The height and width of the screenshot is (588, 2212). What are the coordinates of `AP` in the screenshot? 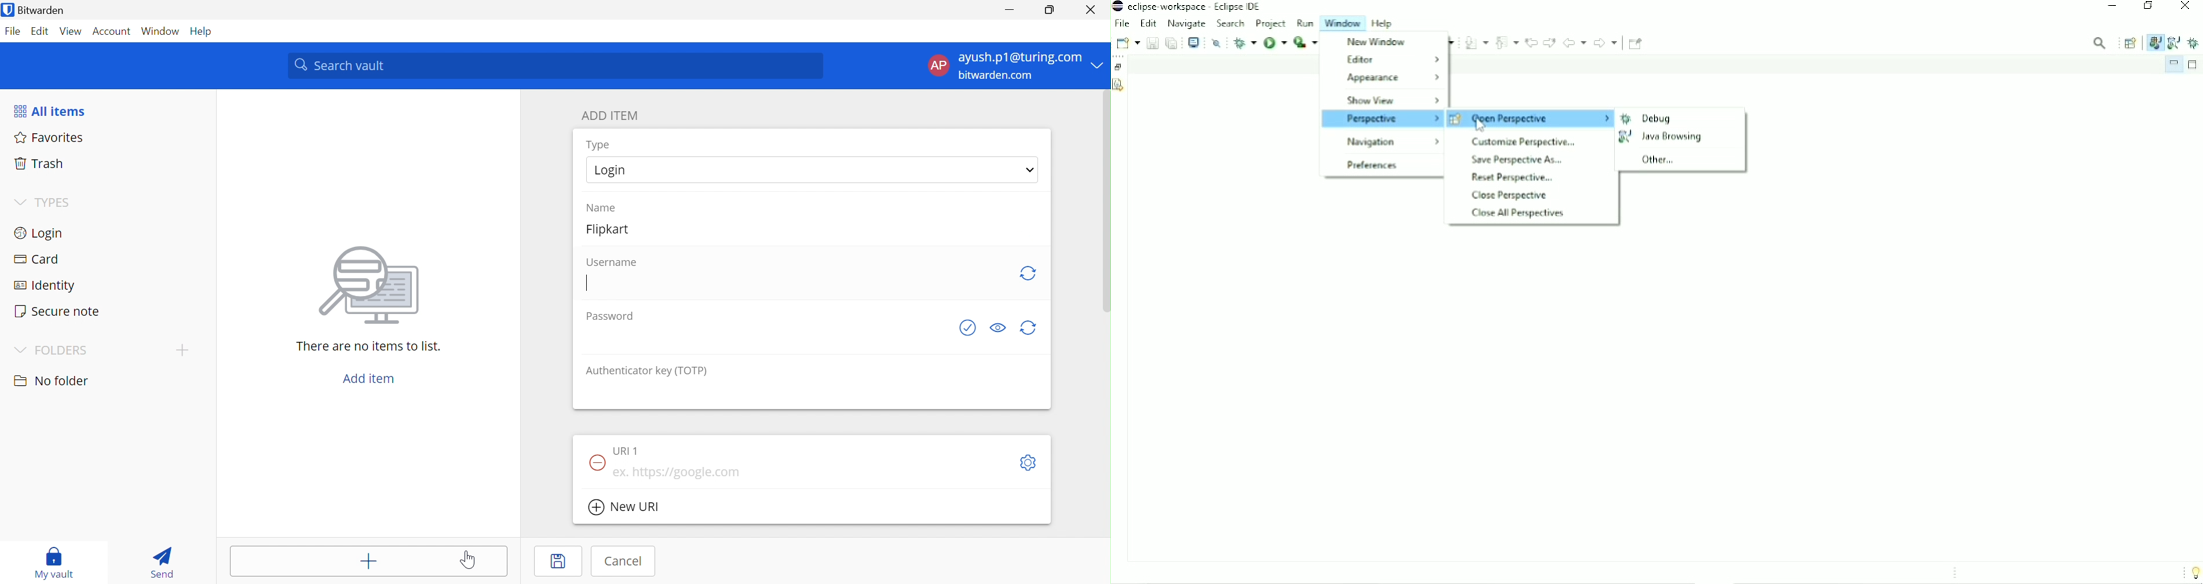 It's located at (938, 65).